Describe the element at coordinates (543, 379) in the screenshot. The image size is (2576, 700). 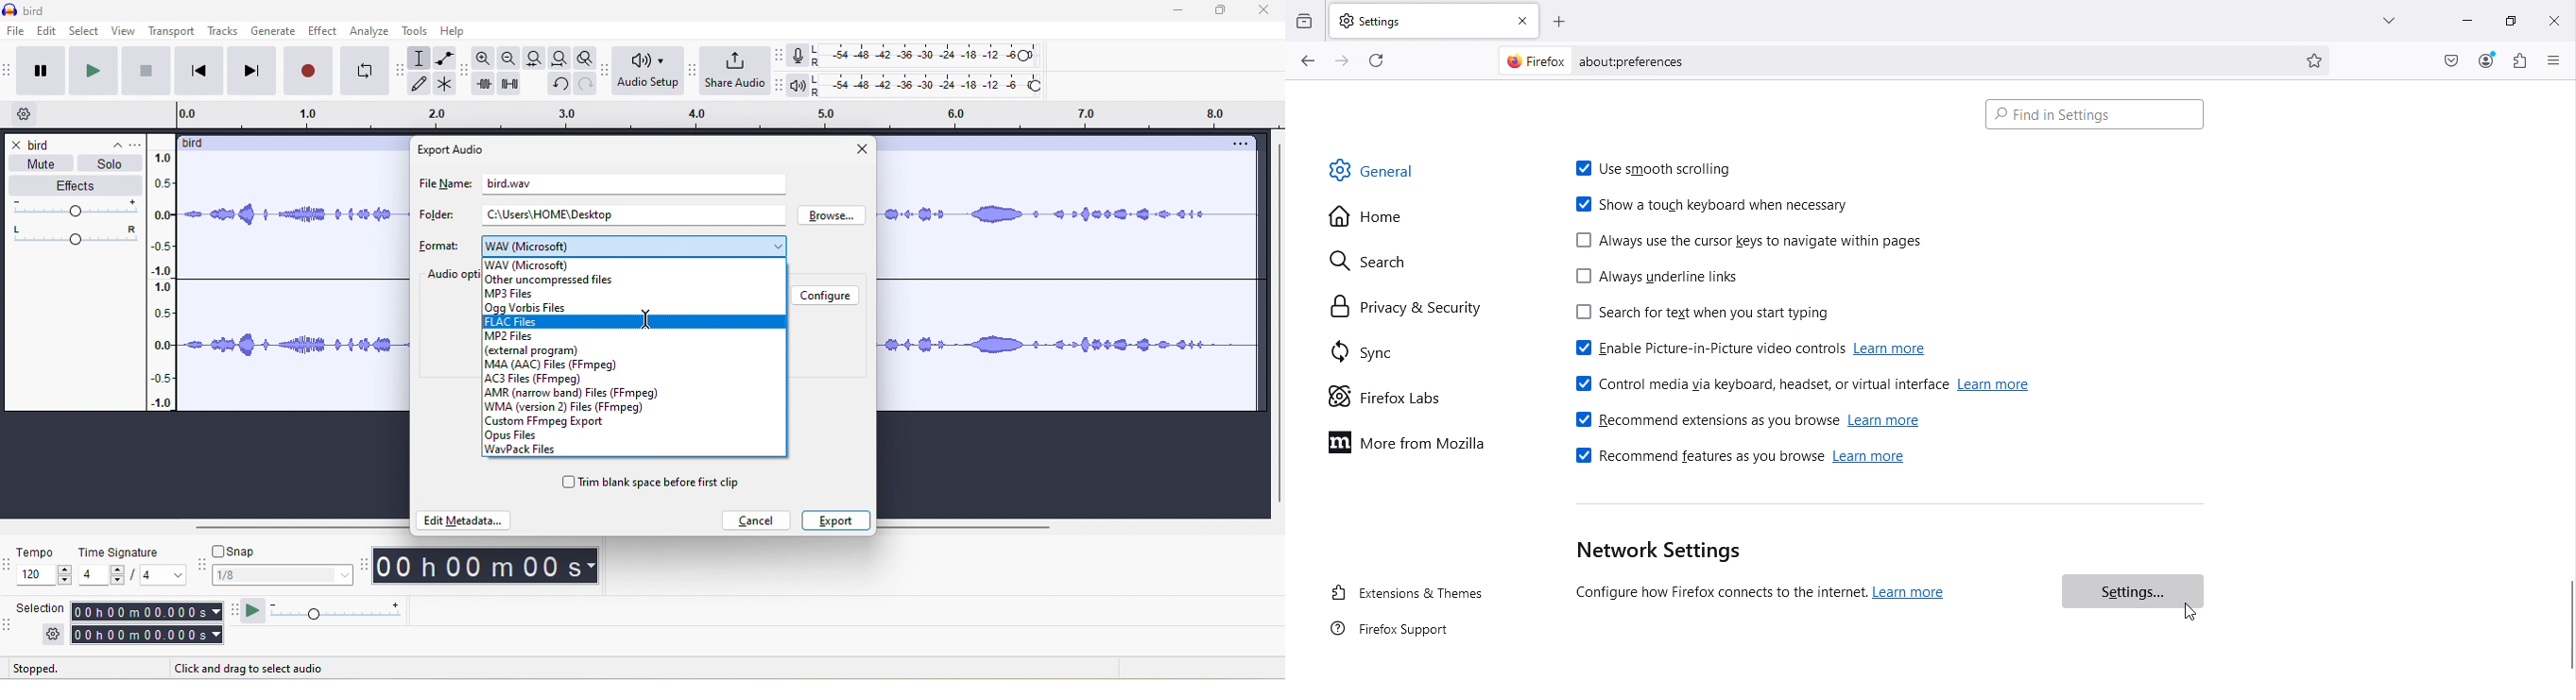
I see `ac3 files` at that location.